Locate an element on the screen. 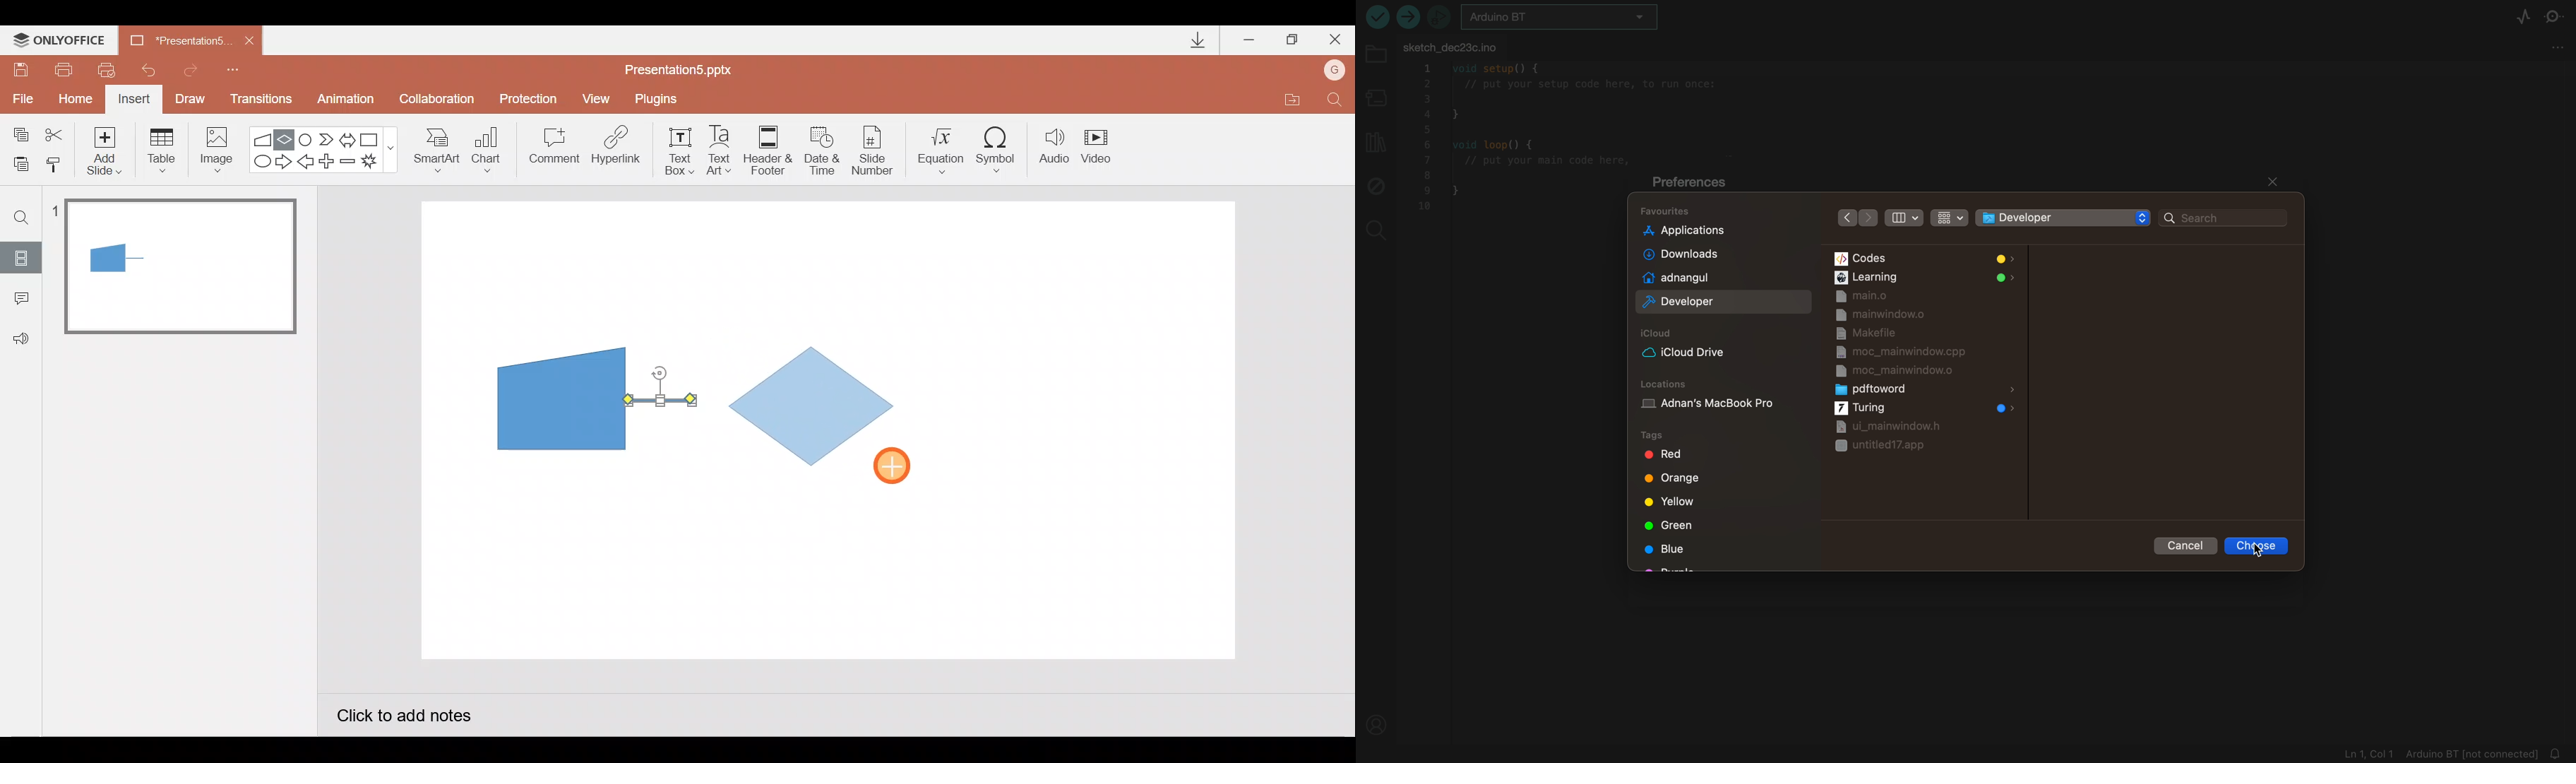 The height and width of the screenshot is (784, 2576). Downloads is located at coordinates (1195, 41).